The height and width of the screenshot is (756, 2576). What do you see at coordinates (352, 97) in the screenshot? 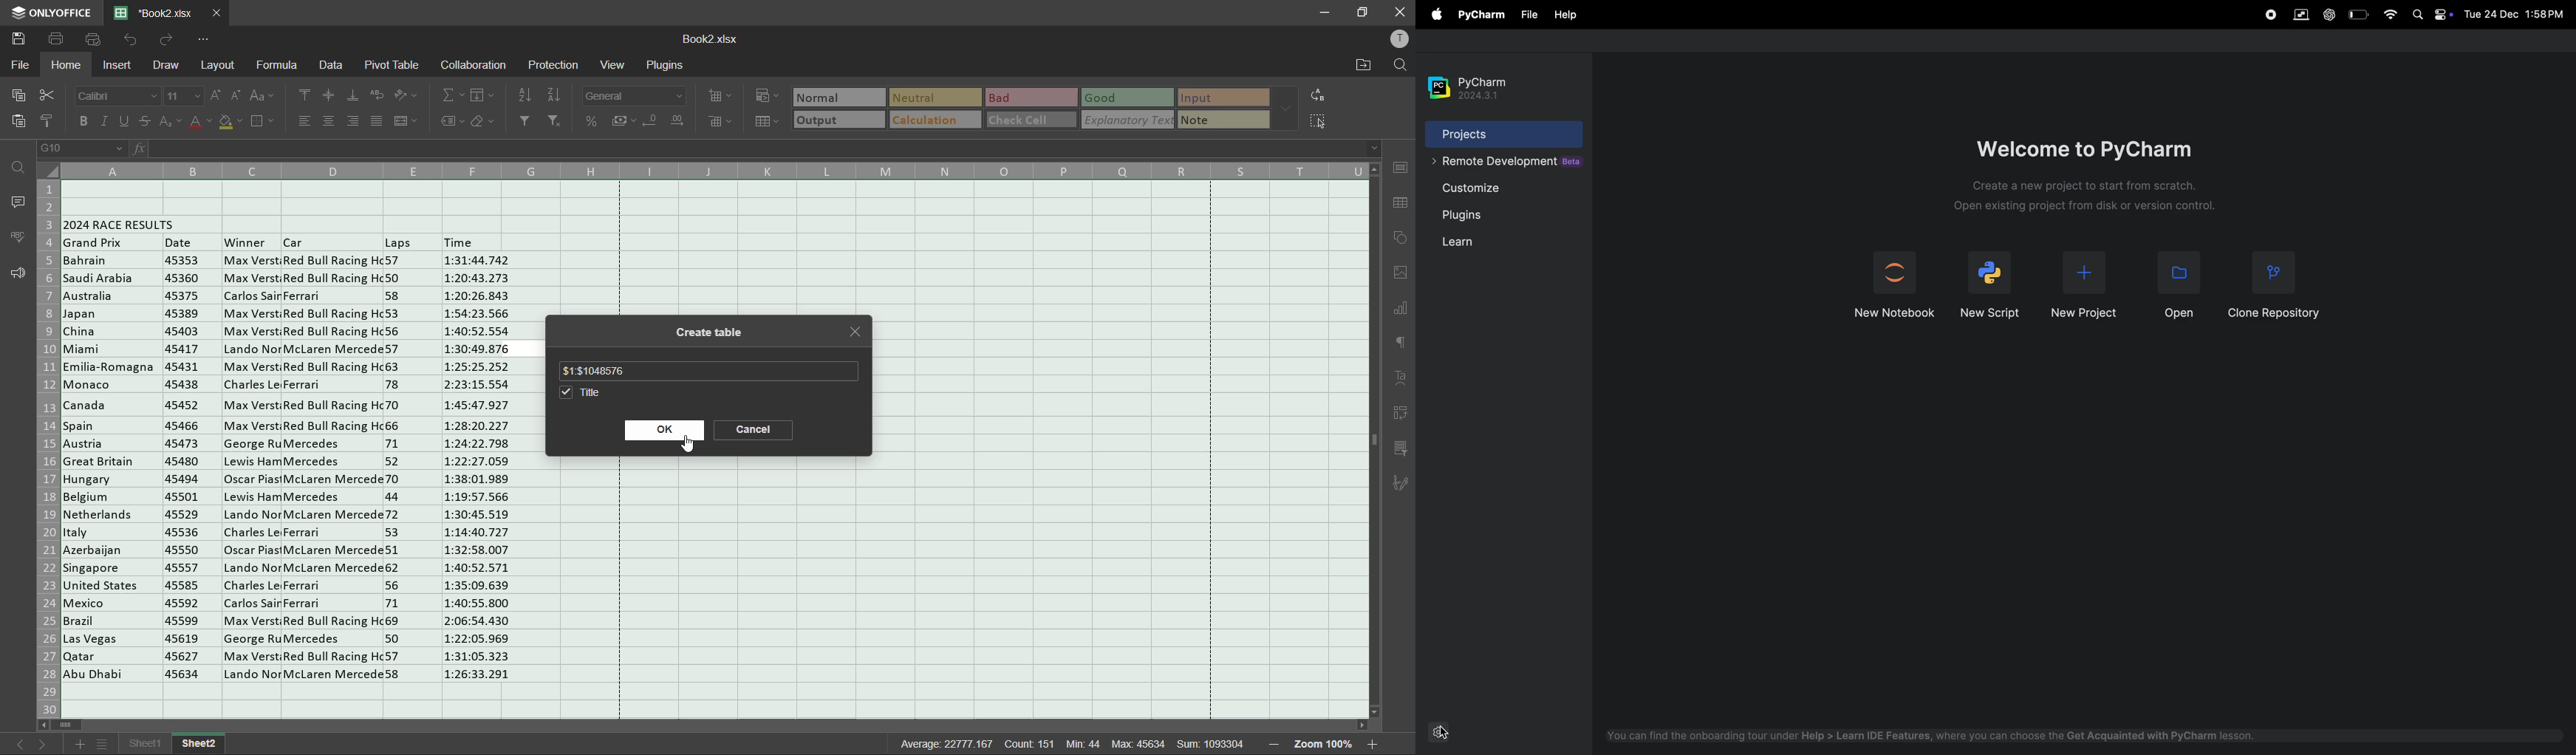
I see `align bottom` at bounding box center [352, 97].